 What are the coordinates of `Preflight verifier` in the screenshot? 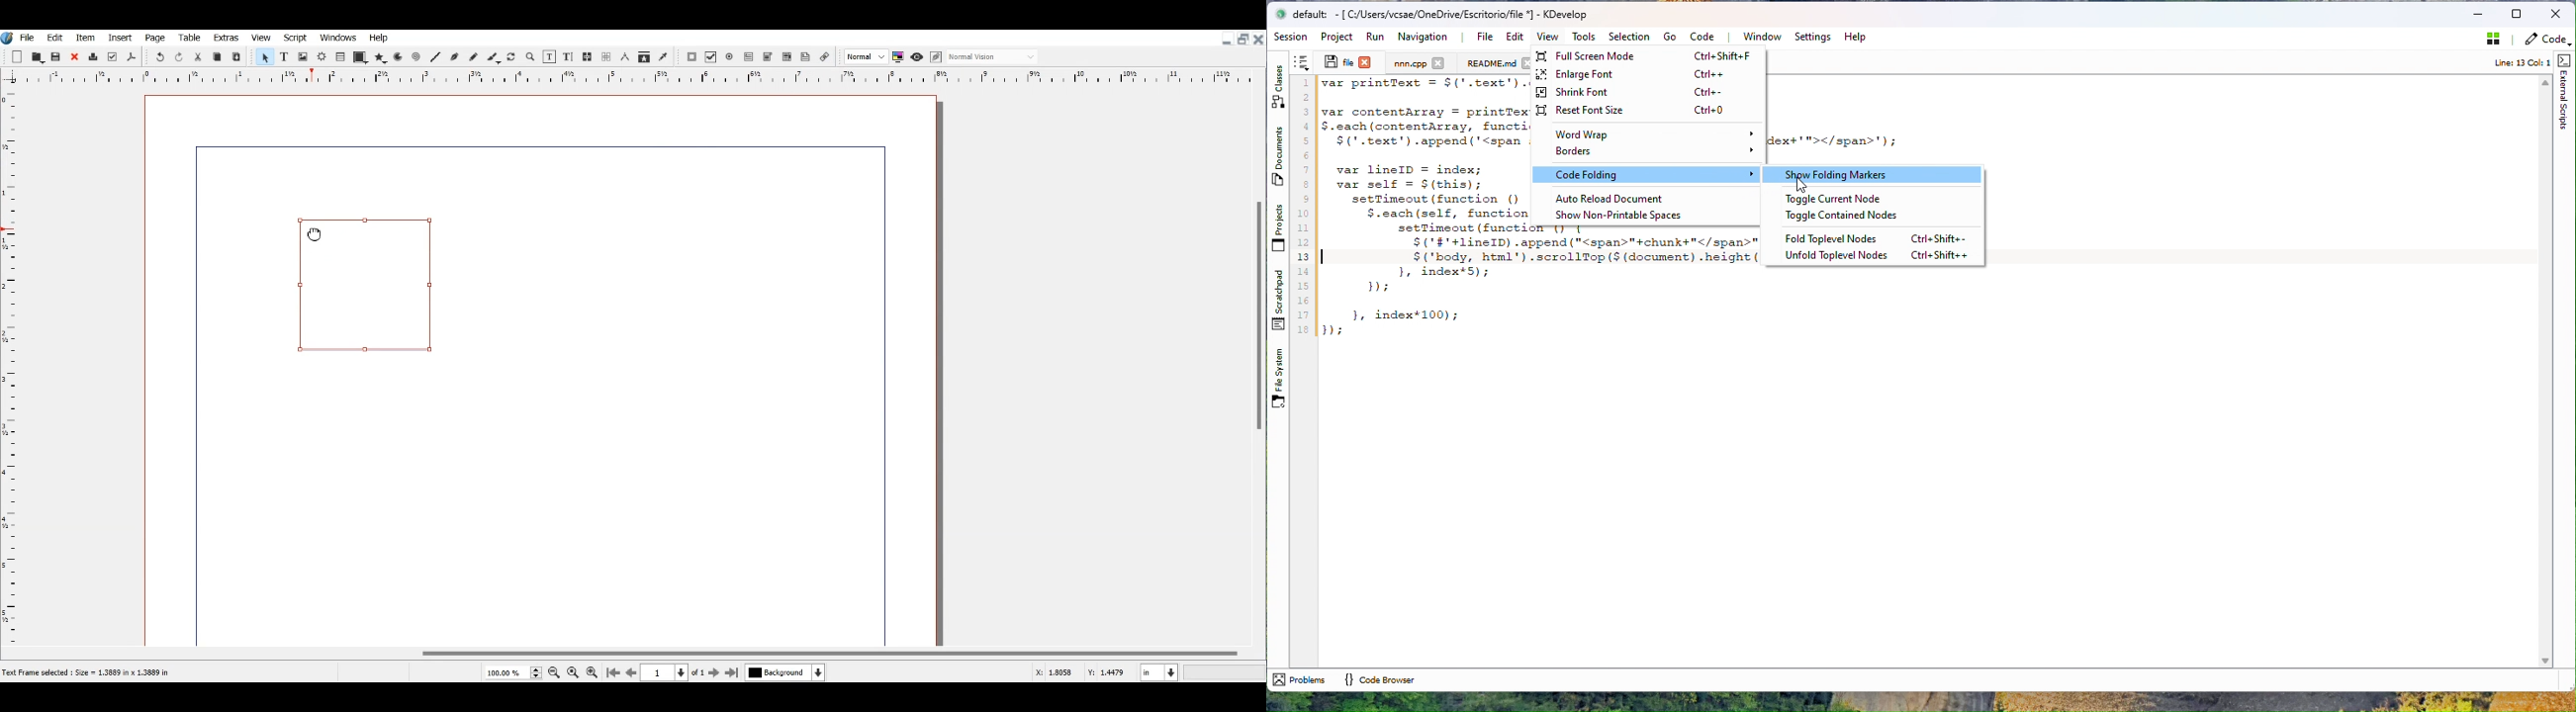 It's located at (112, 57).